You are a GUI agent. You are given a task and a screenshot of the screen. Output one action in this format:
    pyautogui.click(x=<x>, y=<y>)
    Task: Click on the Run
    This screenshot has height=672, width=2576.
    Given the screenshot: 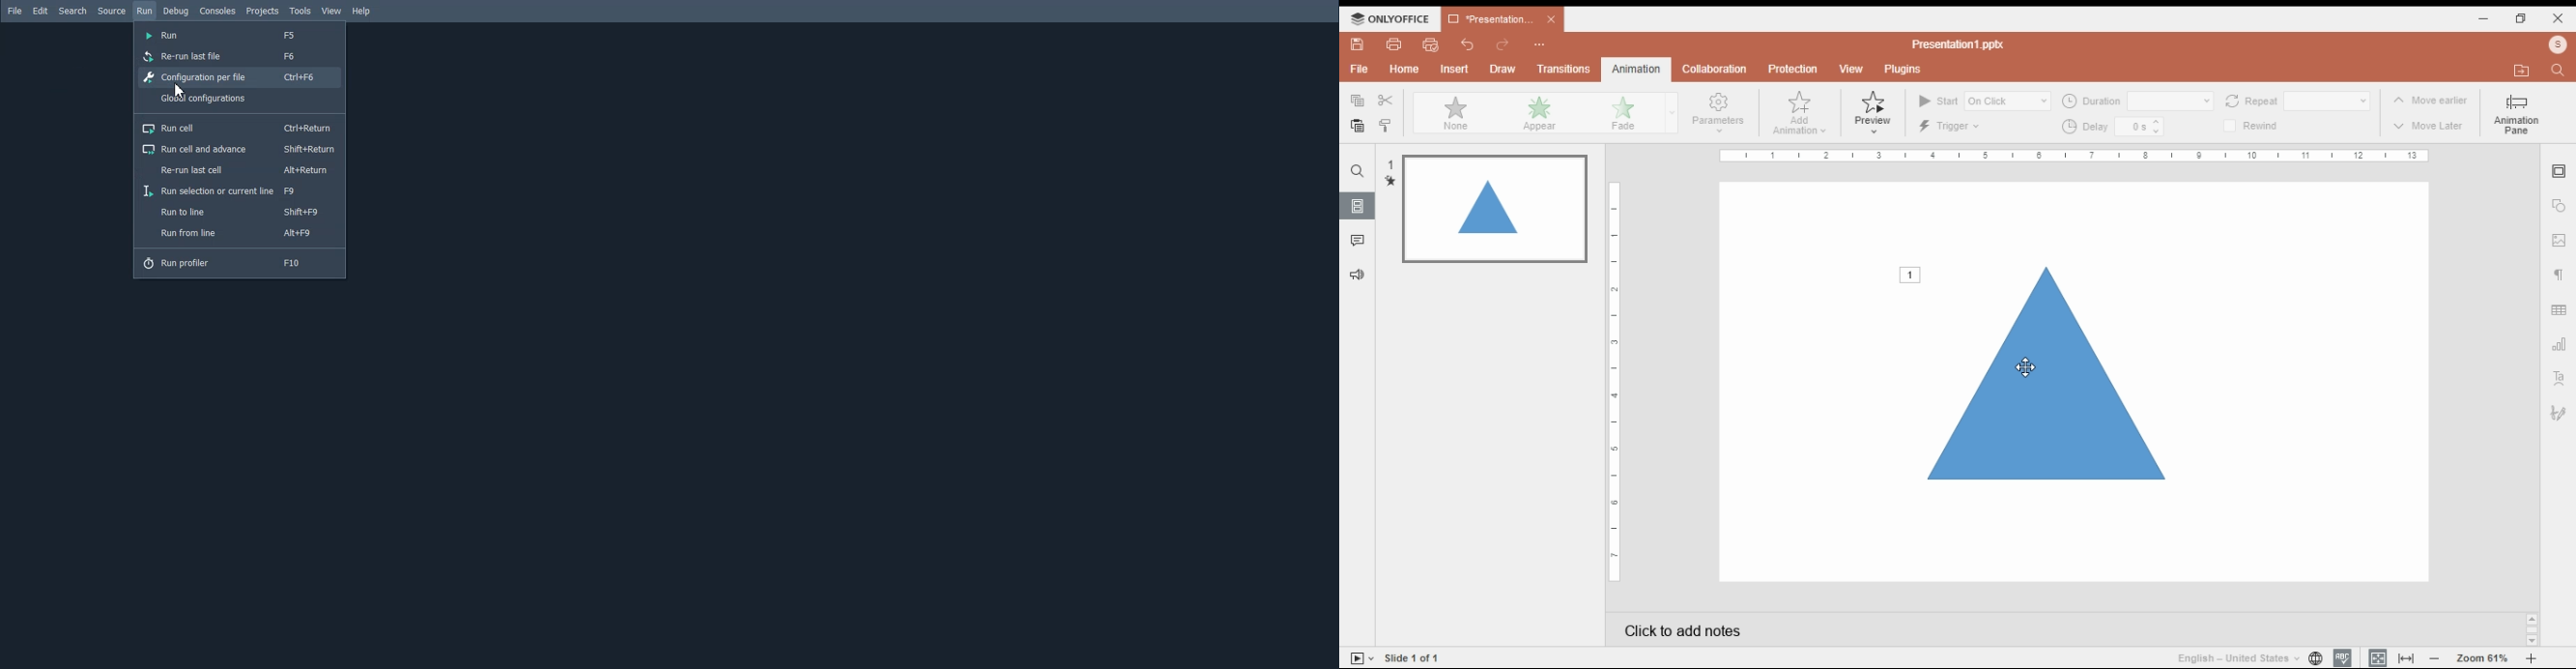 What is the action you would take?
    pyautogui.click(x=144, y=10)
    